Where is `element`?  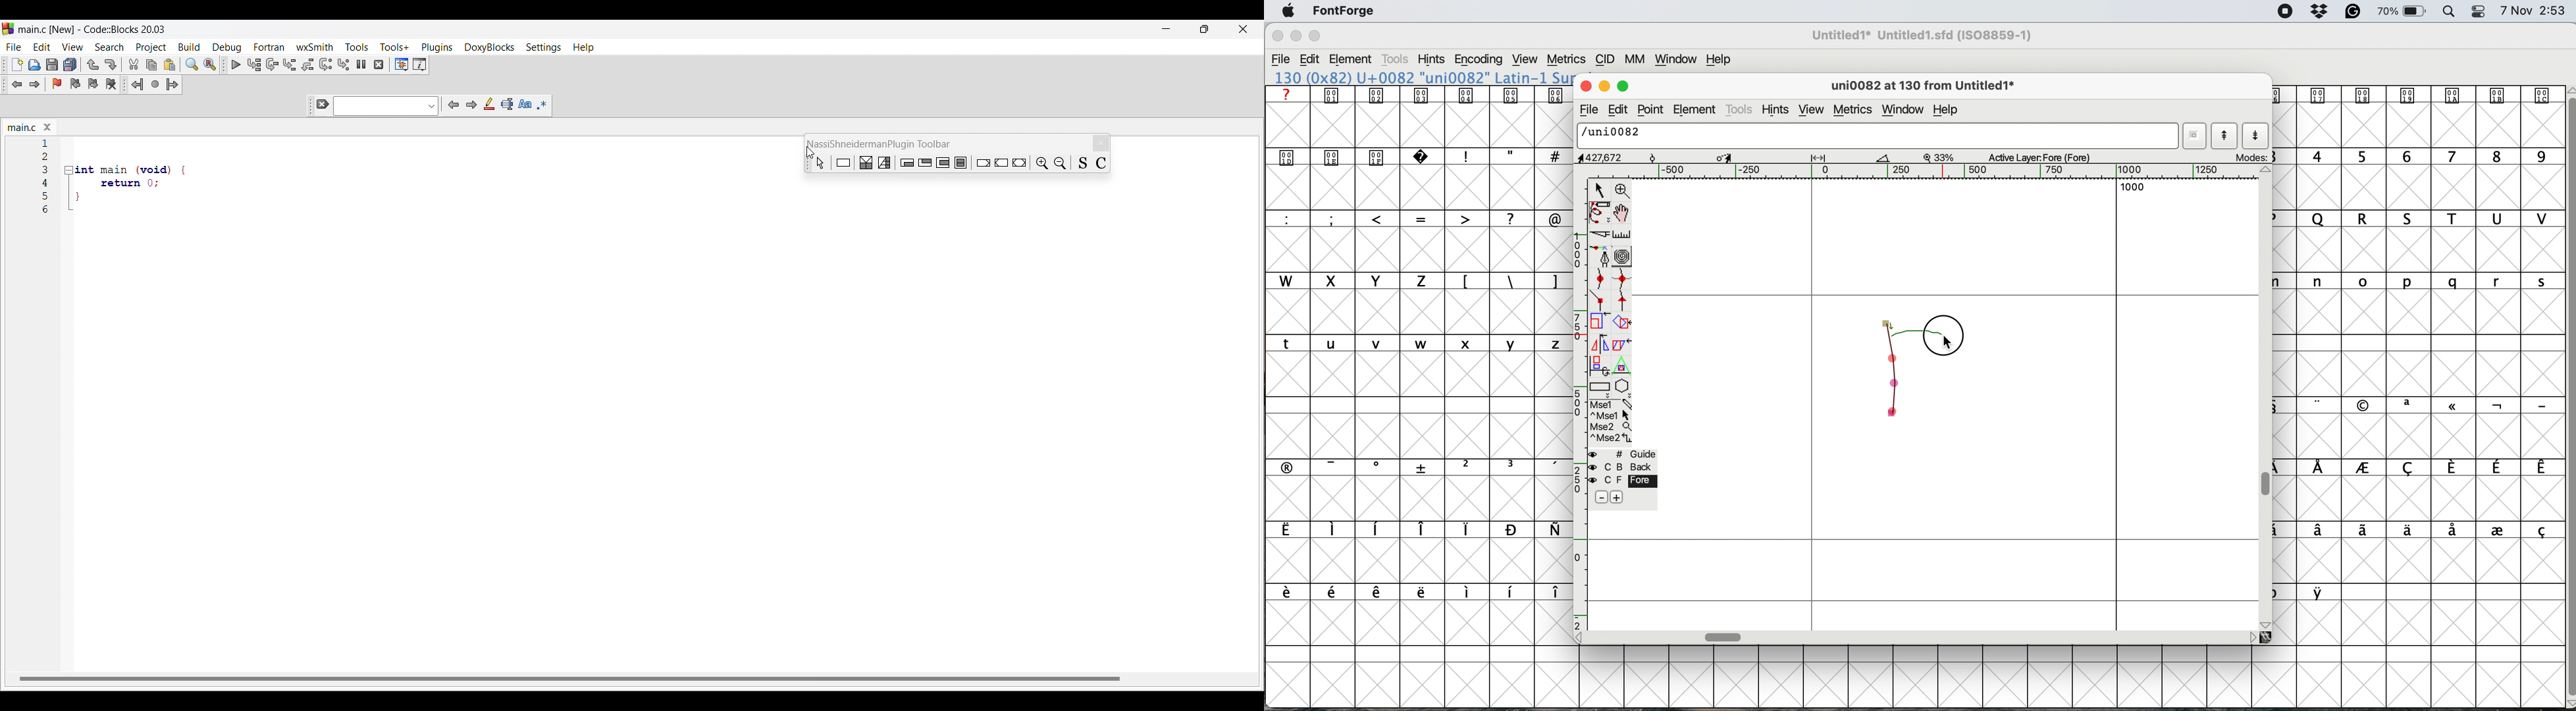 element is located at coordinates (1356, 59).